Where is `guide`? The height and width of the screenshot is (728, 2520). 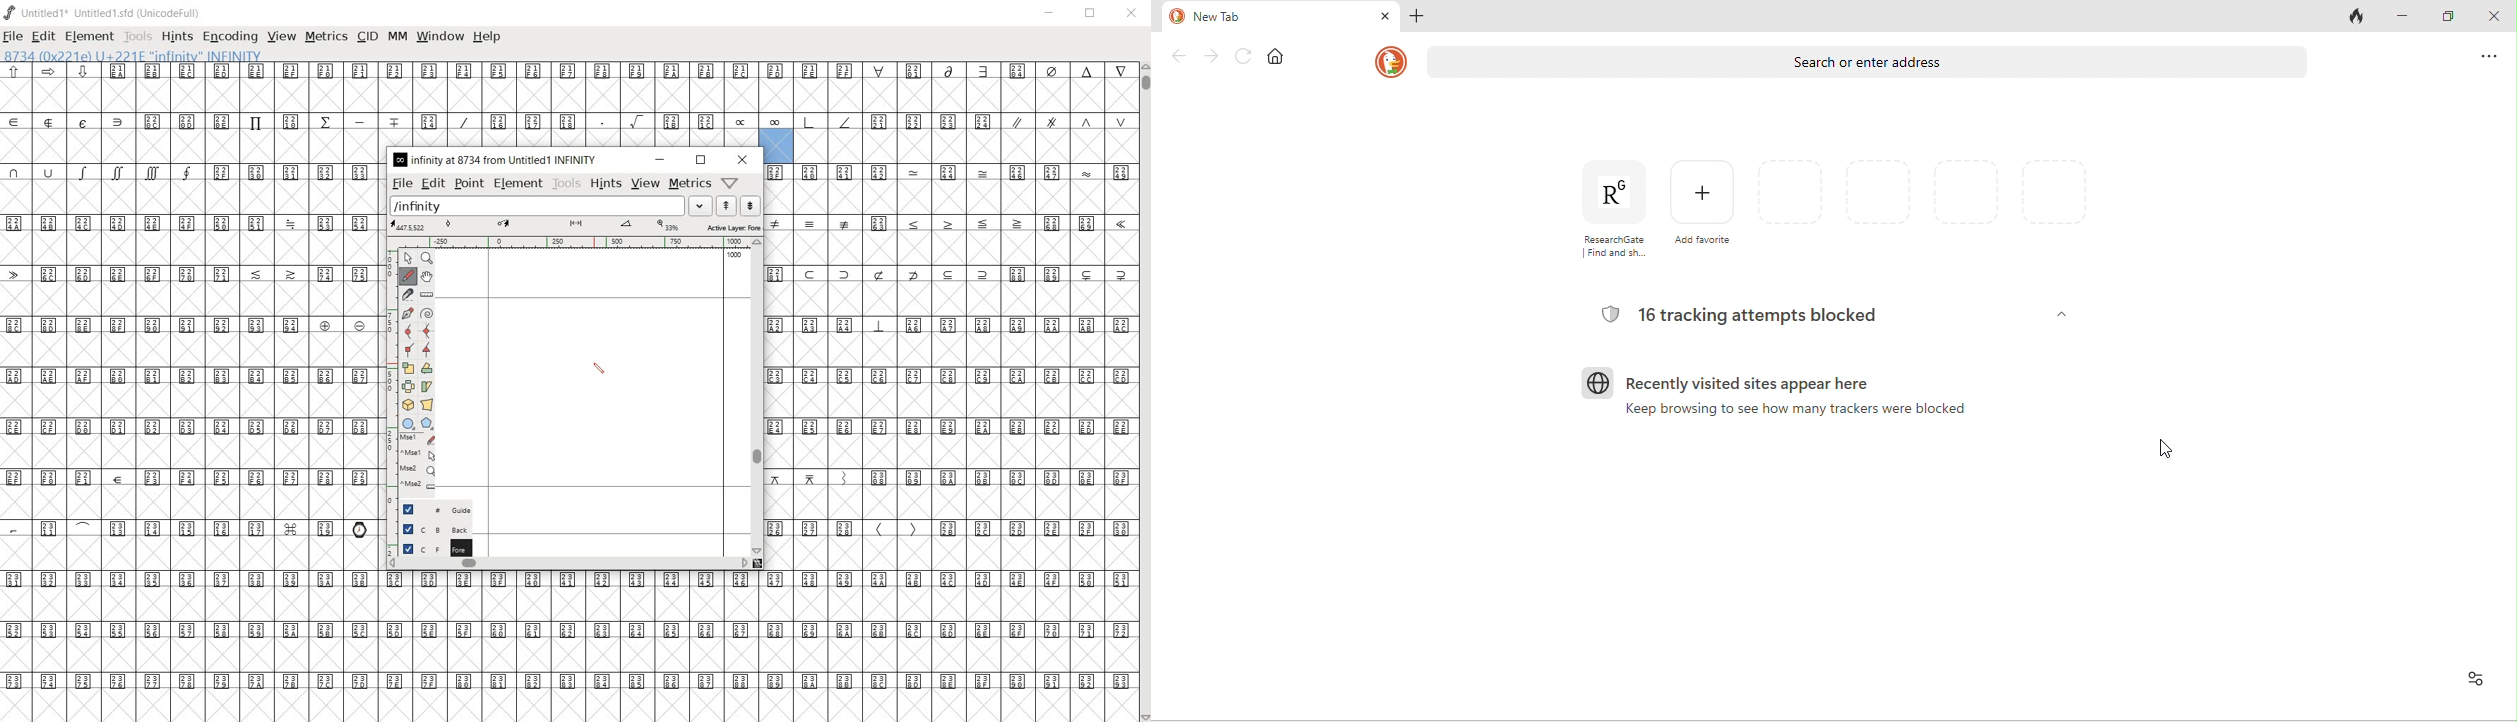 guide is located at coordinates (429, 511).